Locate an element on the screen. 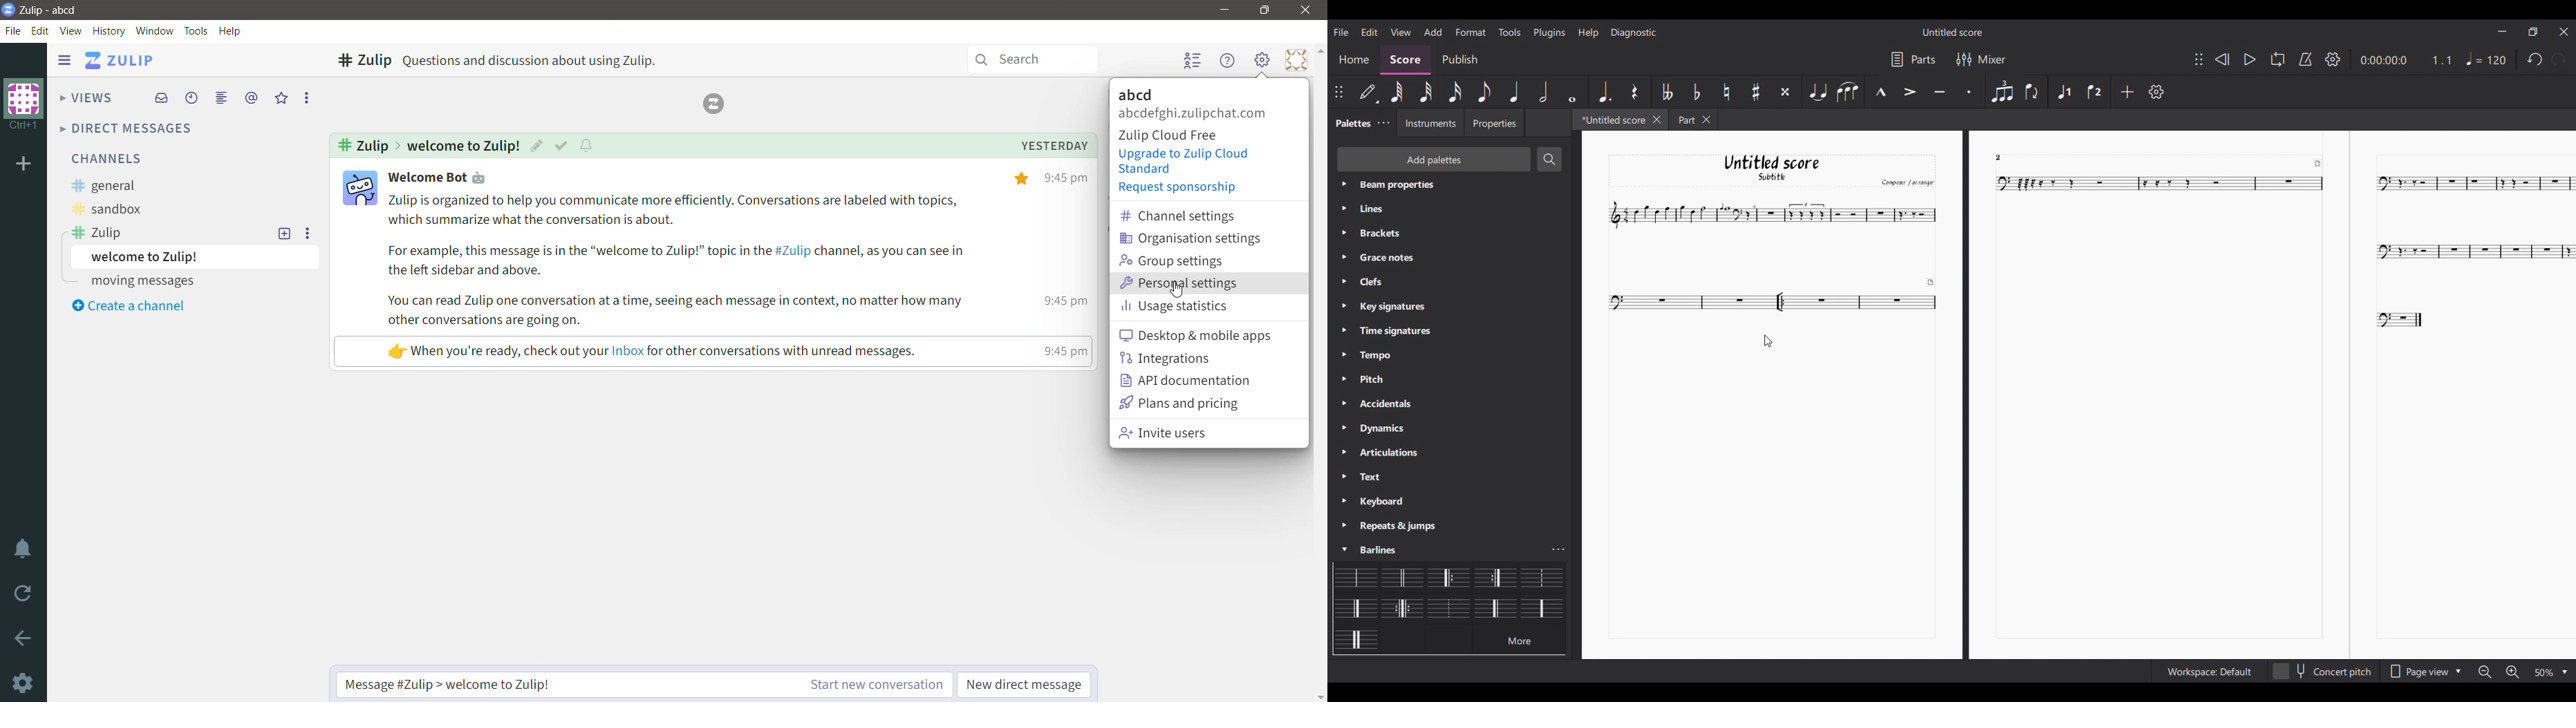 Image resolution: width=2576 pixels, height=728 pixels. Change position is located at coordinates (1338, 92).